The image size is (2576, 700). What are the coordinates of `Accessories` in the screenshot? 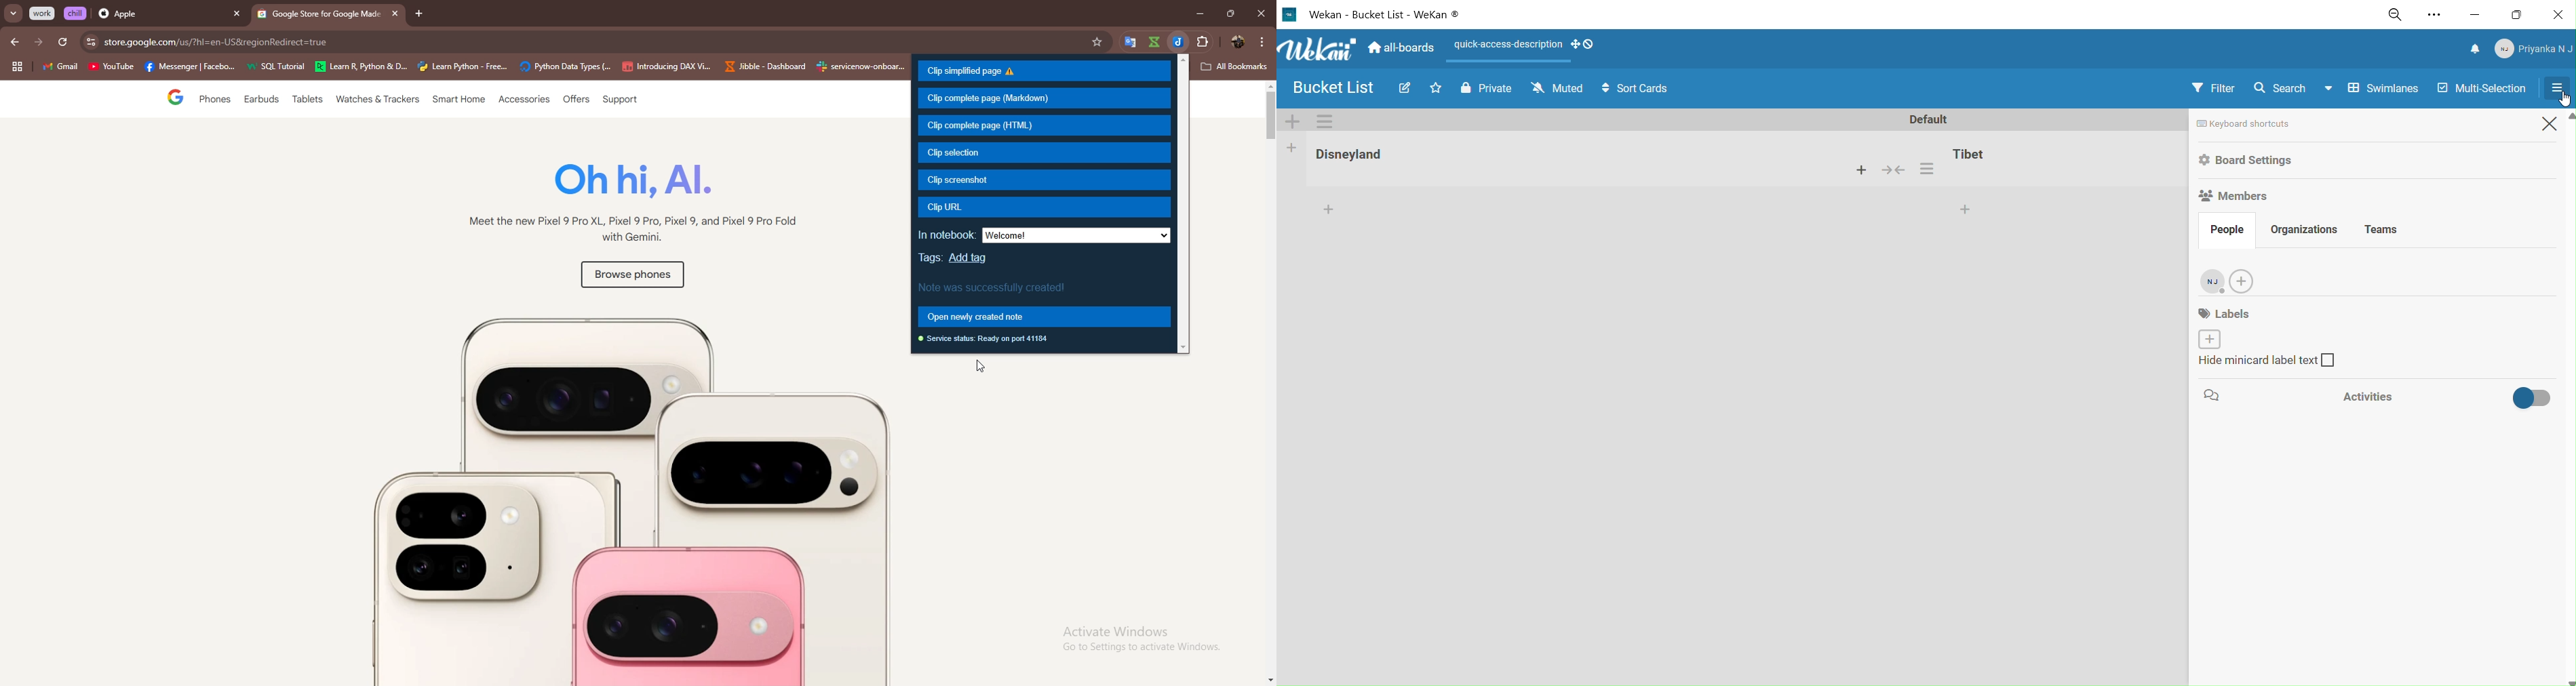 It's located at (525, 100).